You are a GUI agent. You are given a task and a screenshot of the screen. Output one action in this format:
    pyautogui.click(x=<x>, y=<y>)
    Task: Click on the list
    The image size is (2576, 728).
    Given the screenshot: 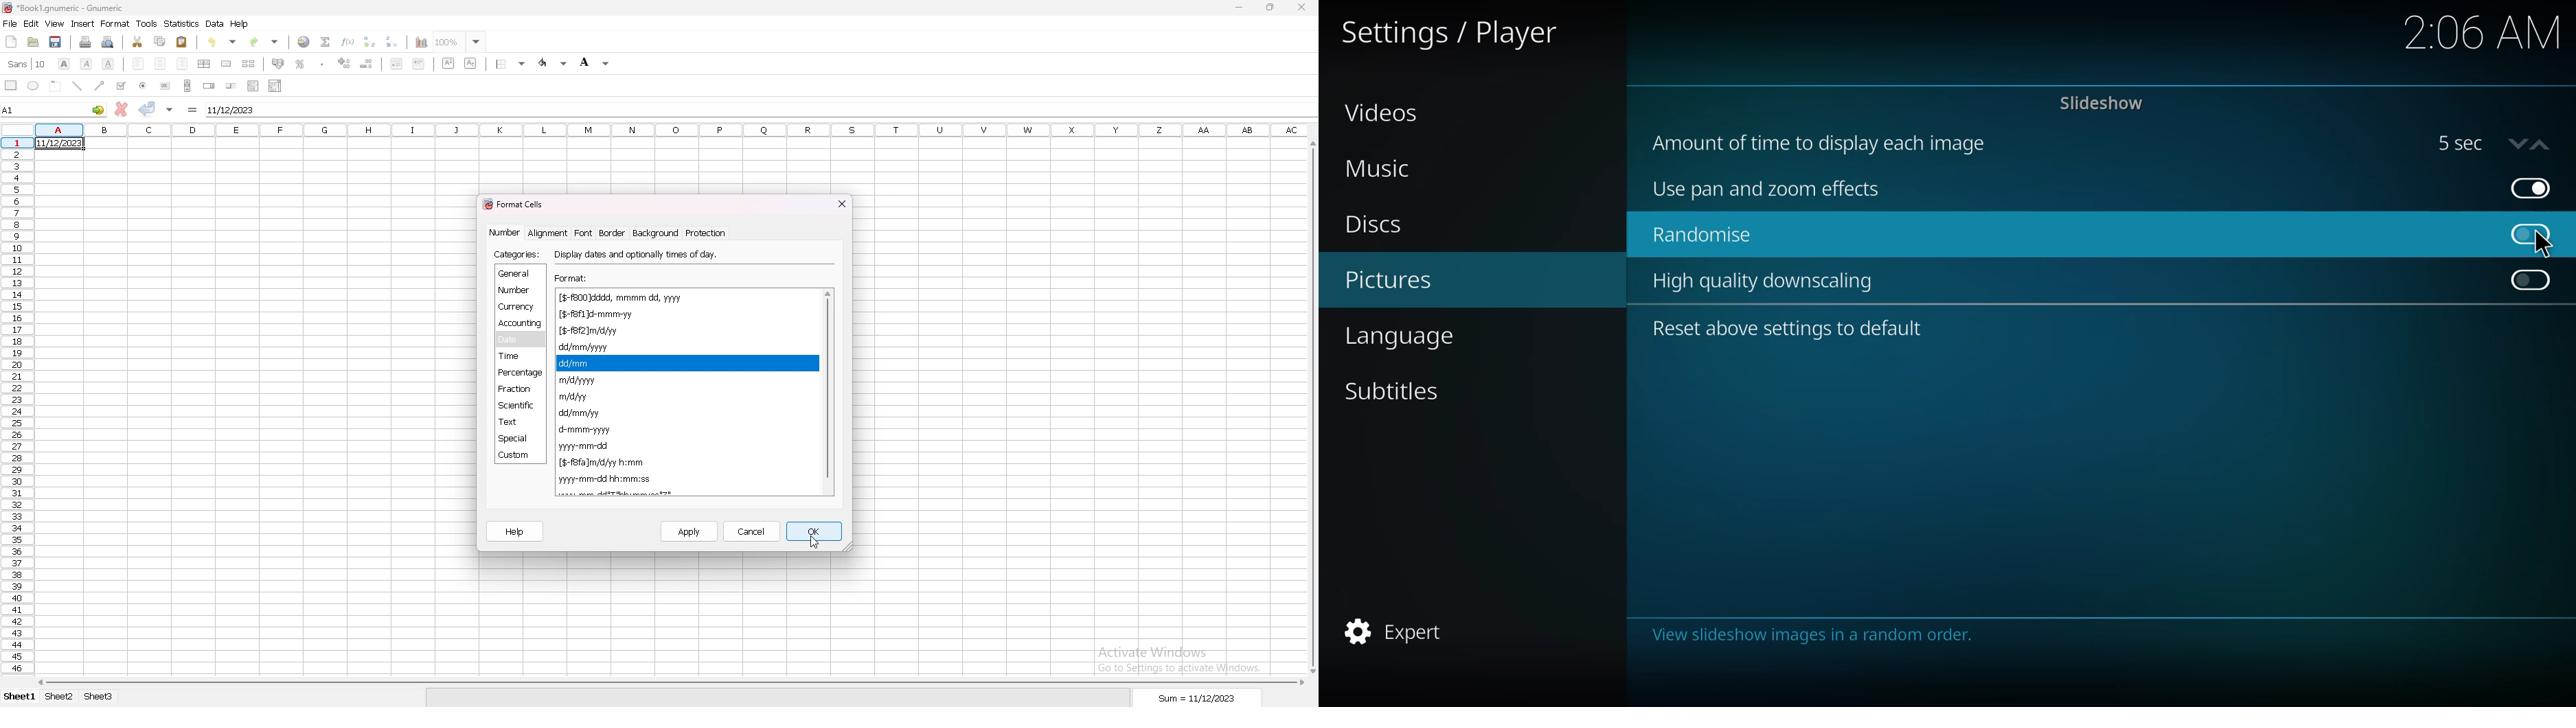 What is the action you would take?
    pyautogui.click(x=254, y=86)
    